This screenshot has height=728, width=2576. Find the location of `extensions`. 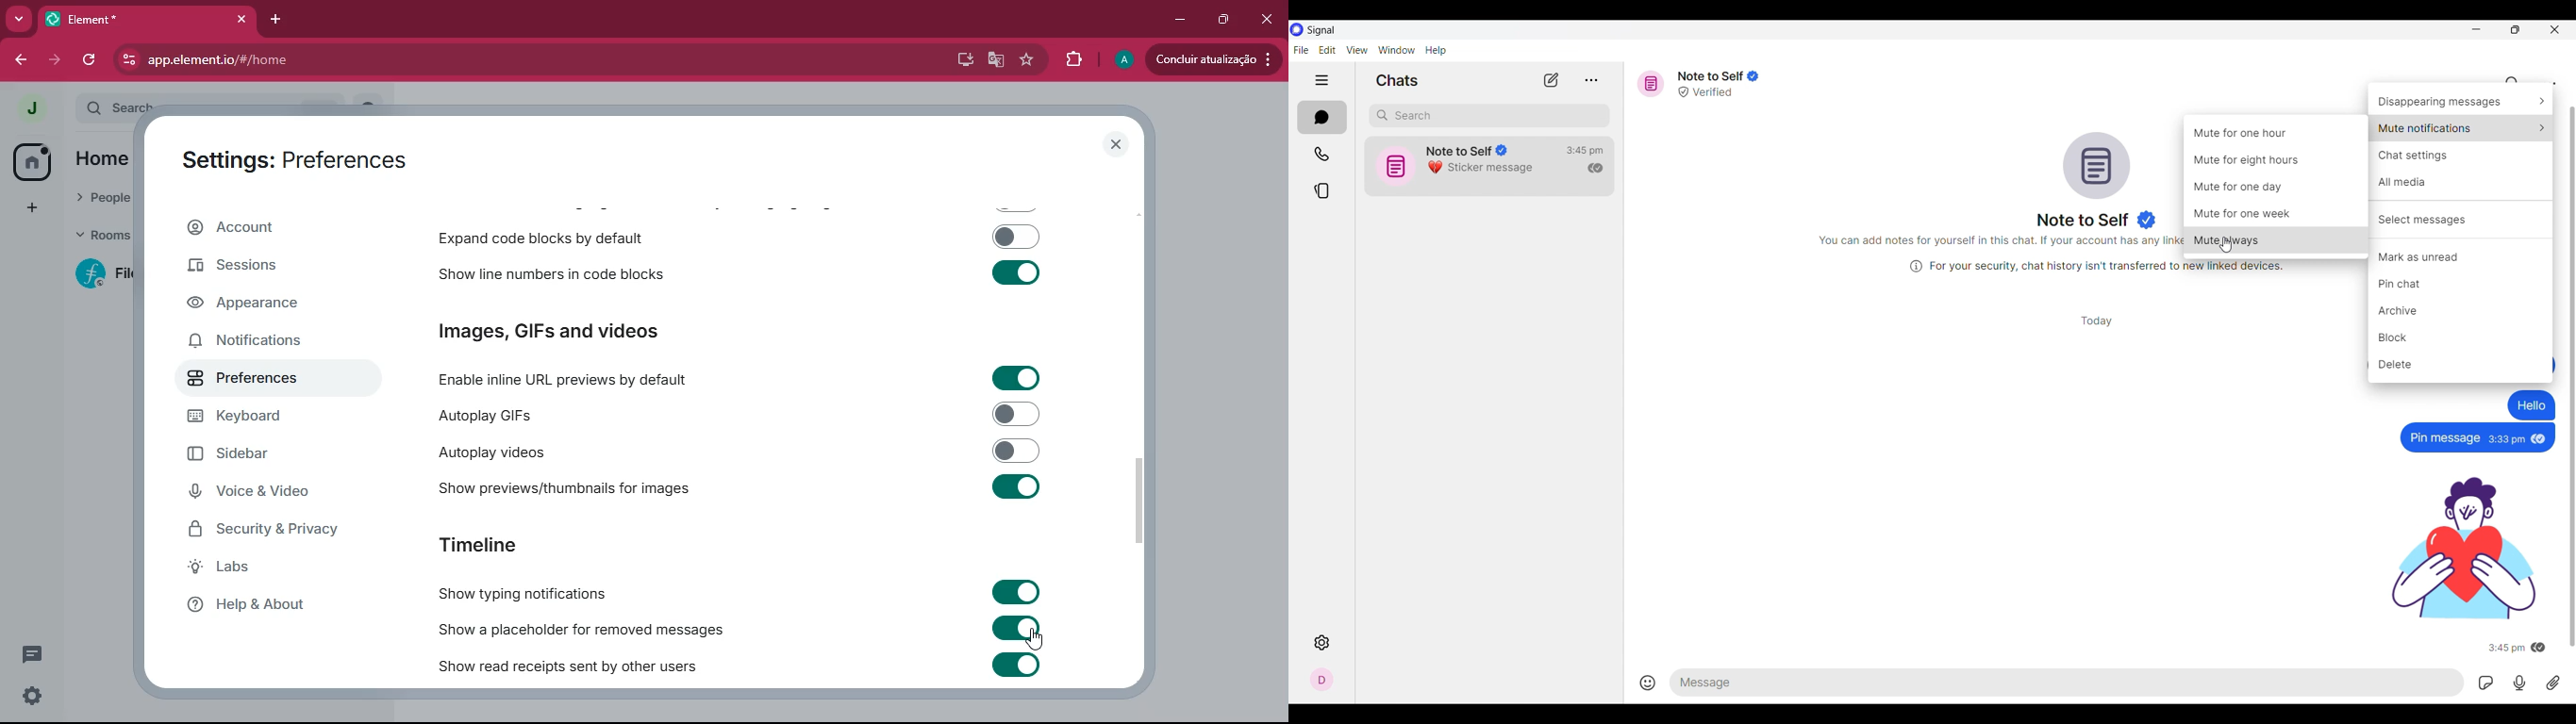

extensions is located at coordinates (1076, 61).